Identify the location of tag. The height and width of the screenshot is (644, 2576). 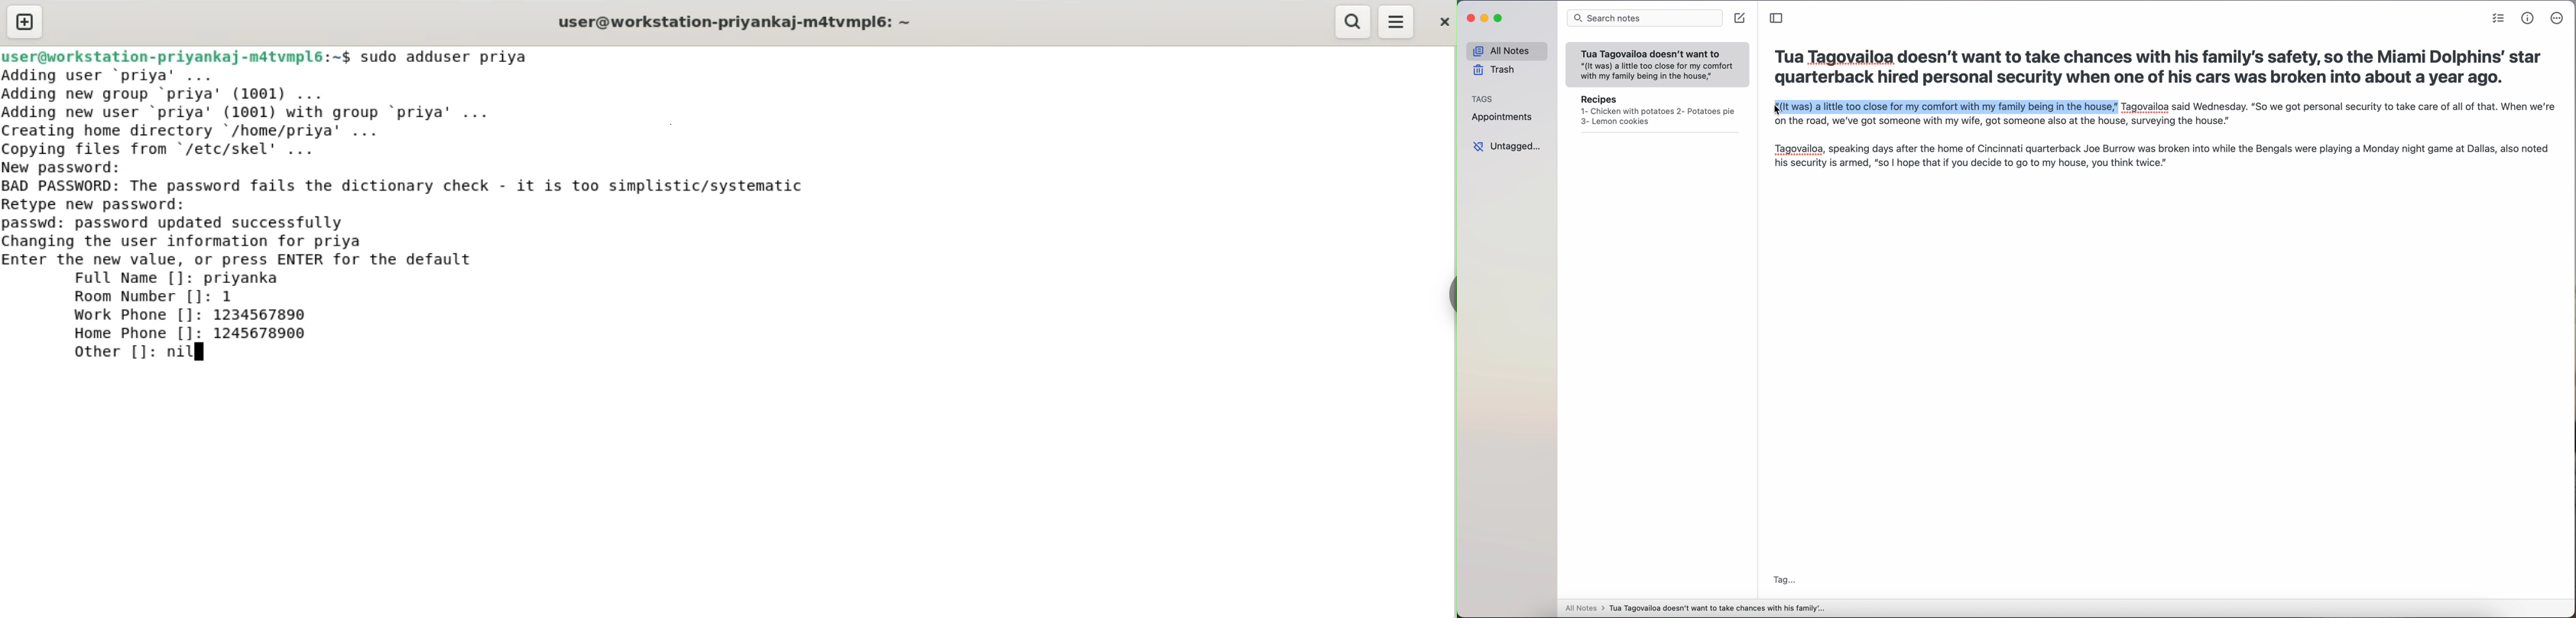
(1785, 580).